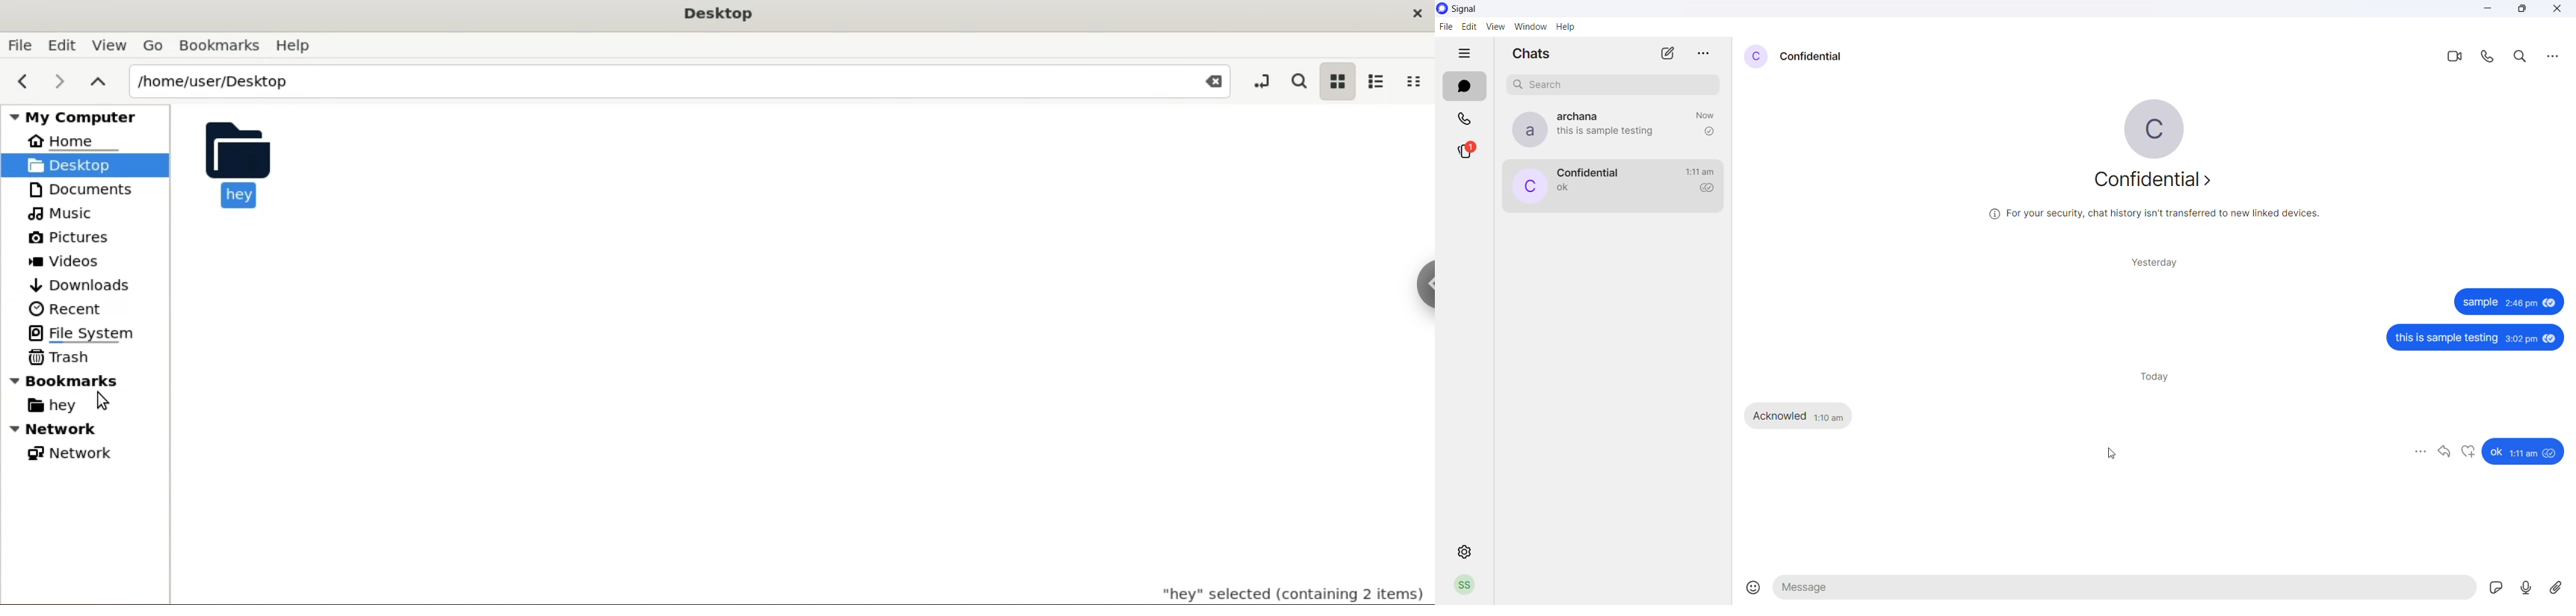  What do you see at coordinates (1755, 56) in the screenshot?
I see `contact profile picture` at bounding box center [1755, 56].